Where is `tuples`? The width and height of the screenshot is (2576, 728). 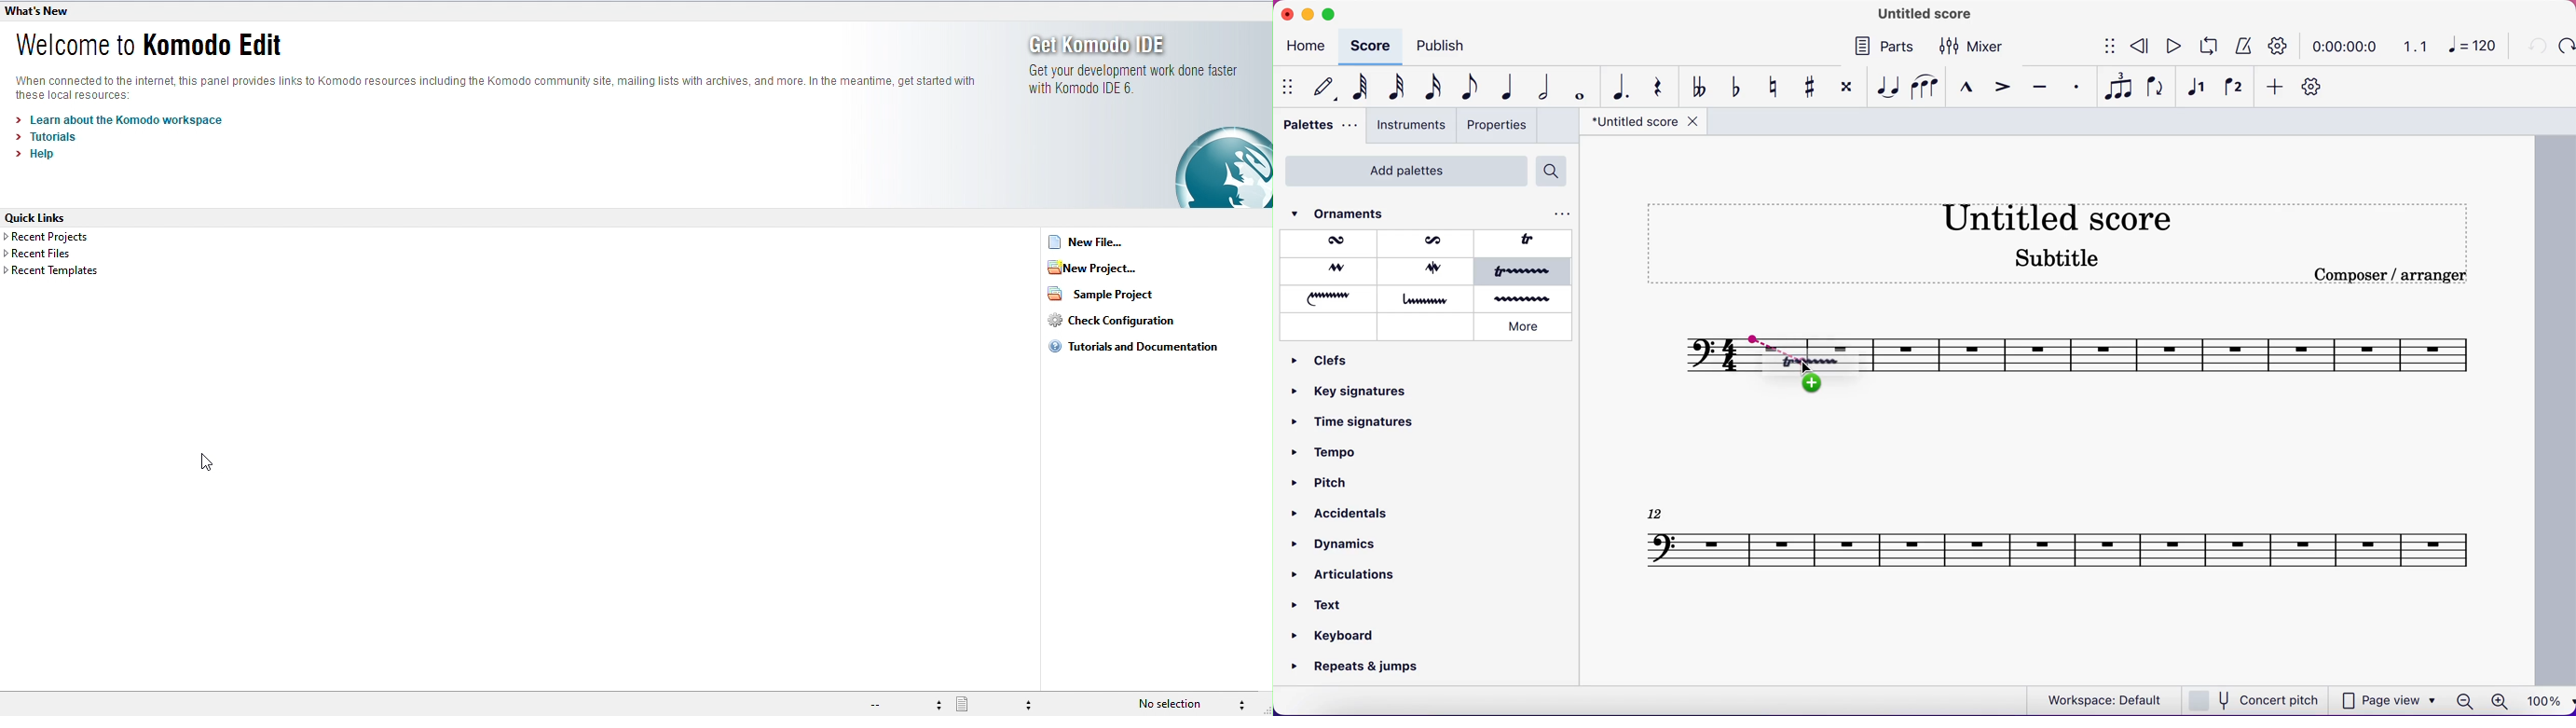
tuples is located at coordinates (2117, 88).